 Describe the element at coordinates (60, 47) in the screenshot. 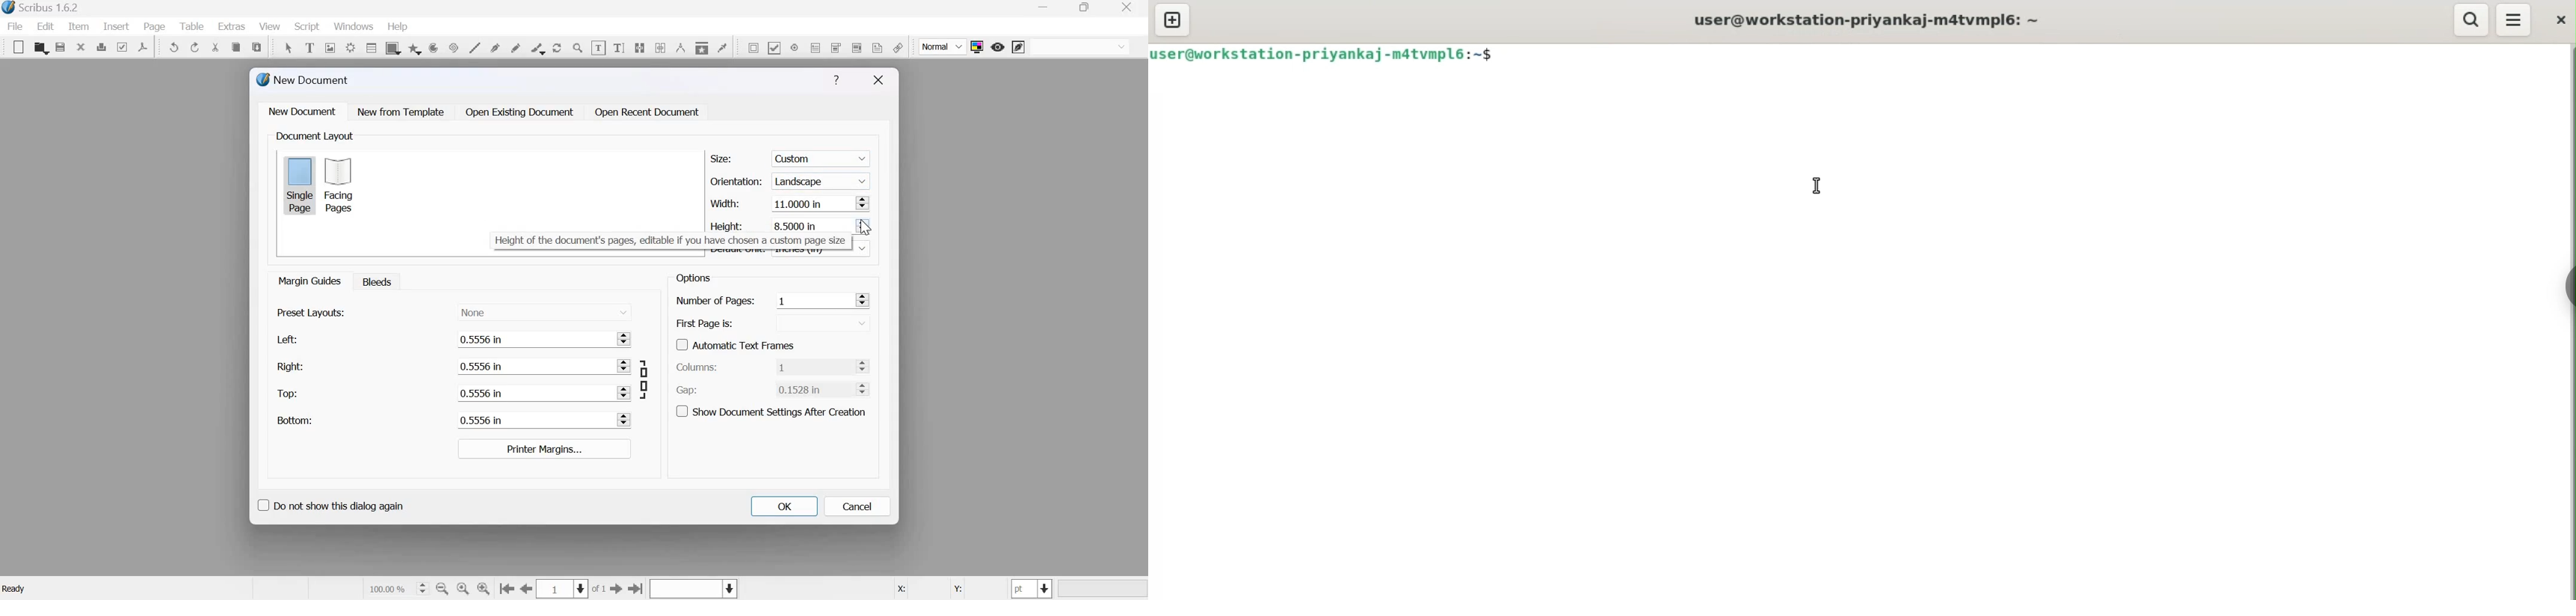

I see `save` at that location.